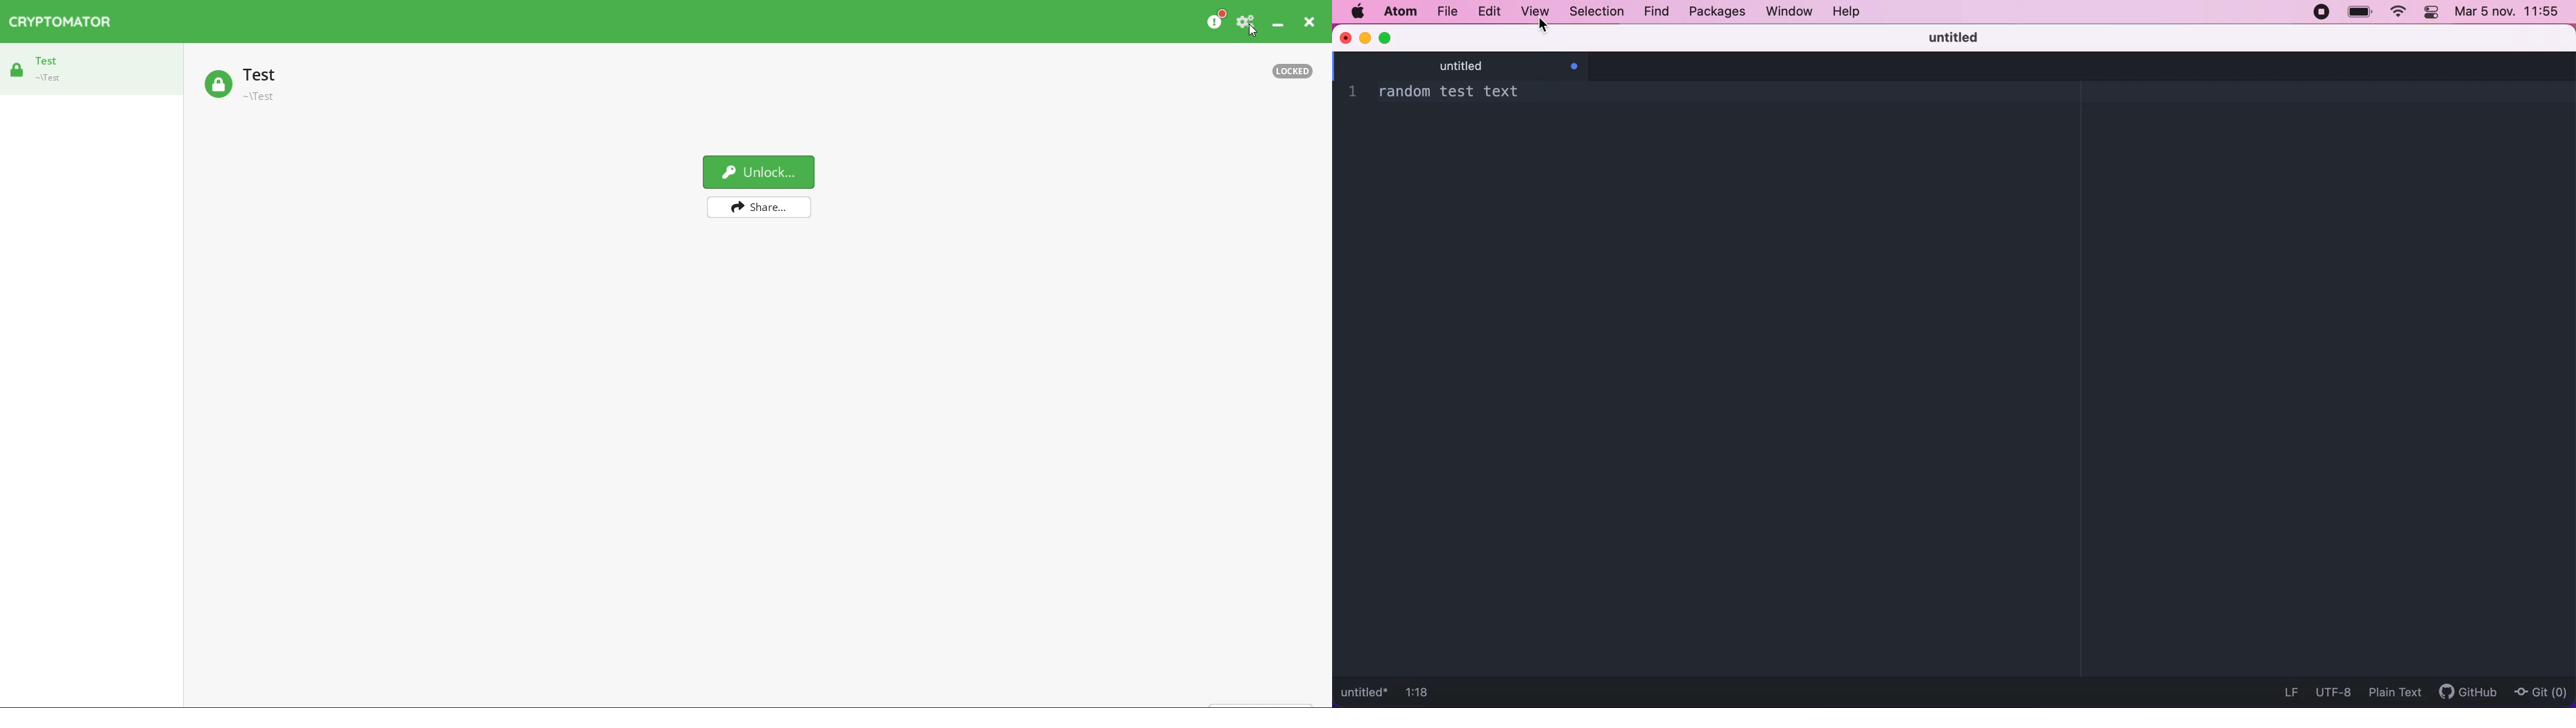 Image resolution: width=2576 pixels, height=728 pixels. I want to click on file, so click(1448, 12).